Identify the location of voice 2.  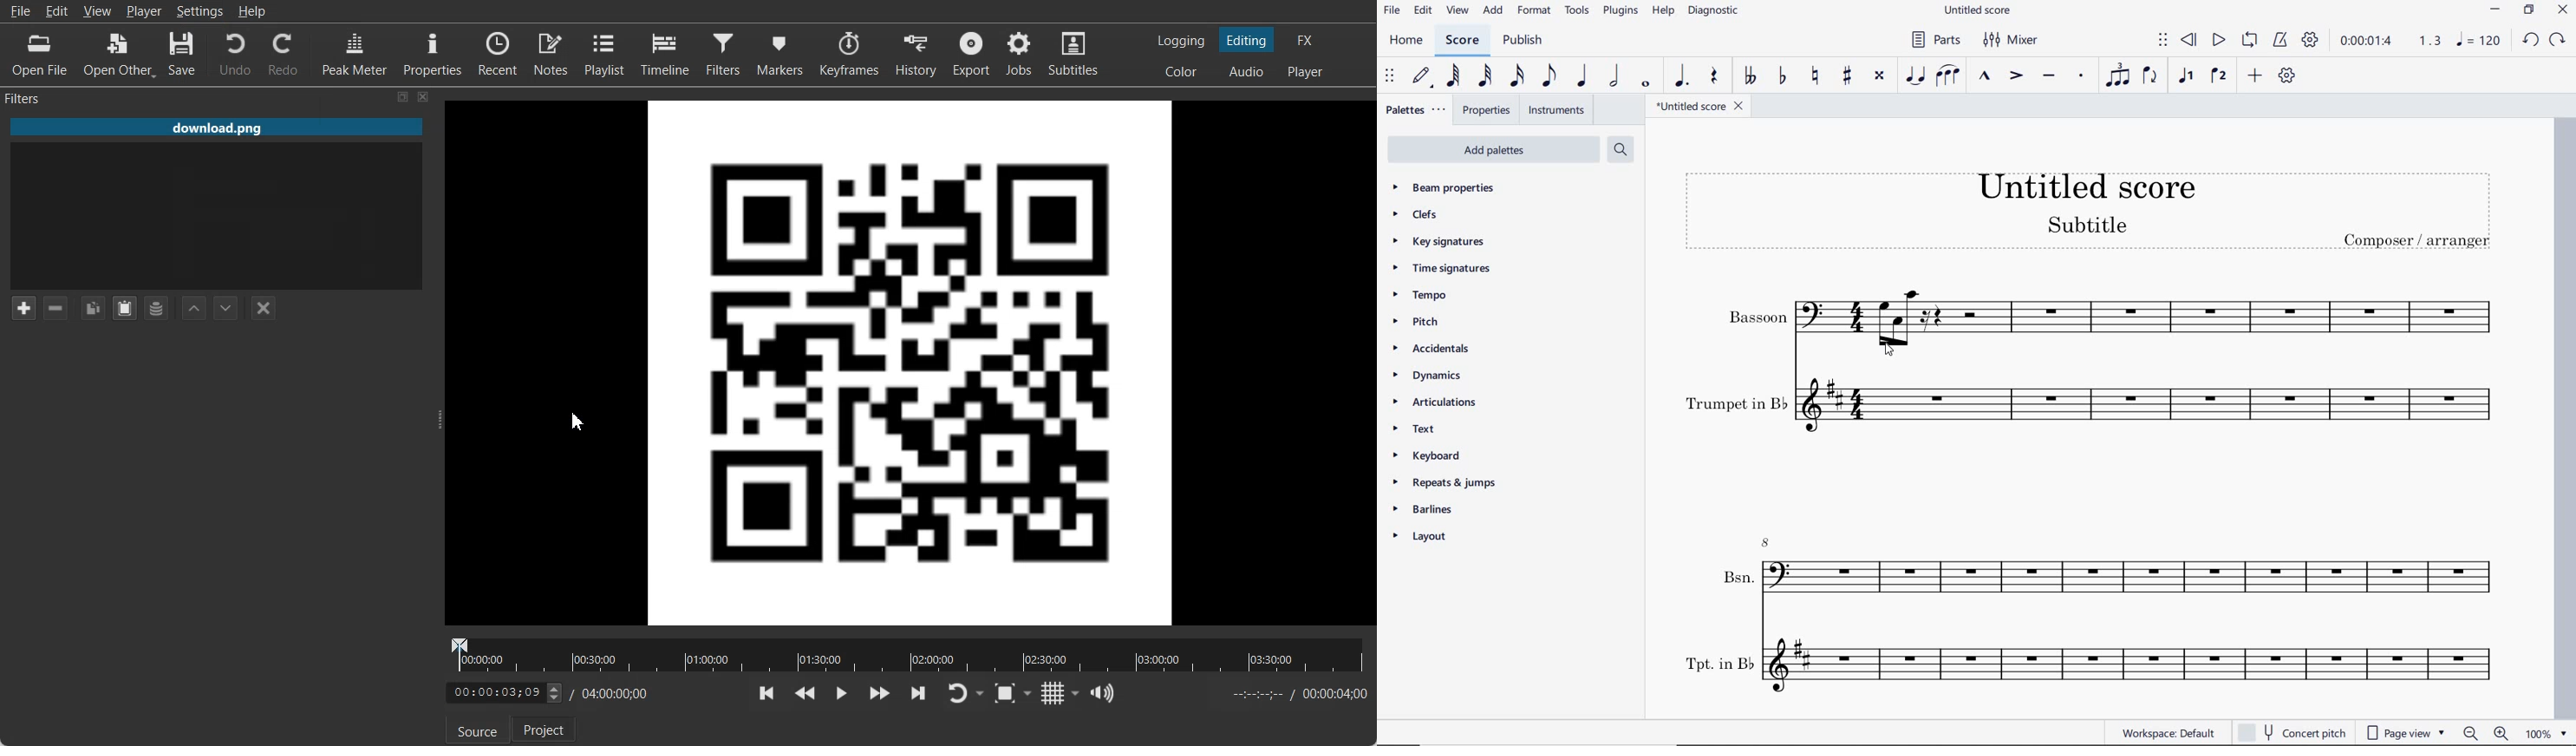
(2220, 76).